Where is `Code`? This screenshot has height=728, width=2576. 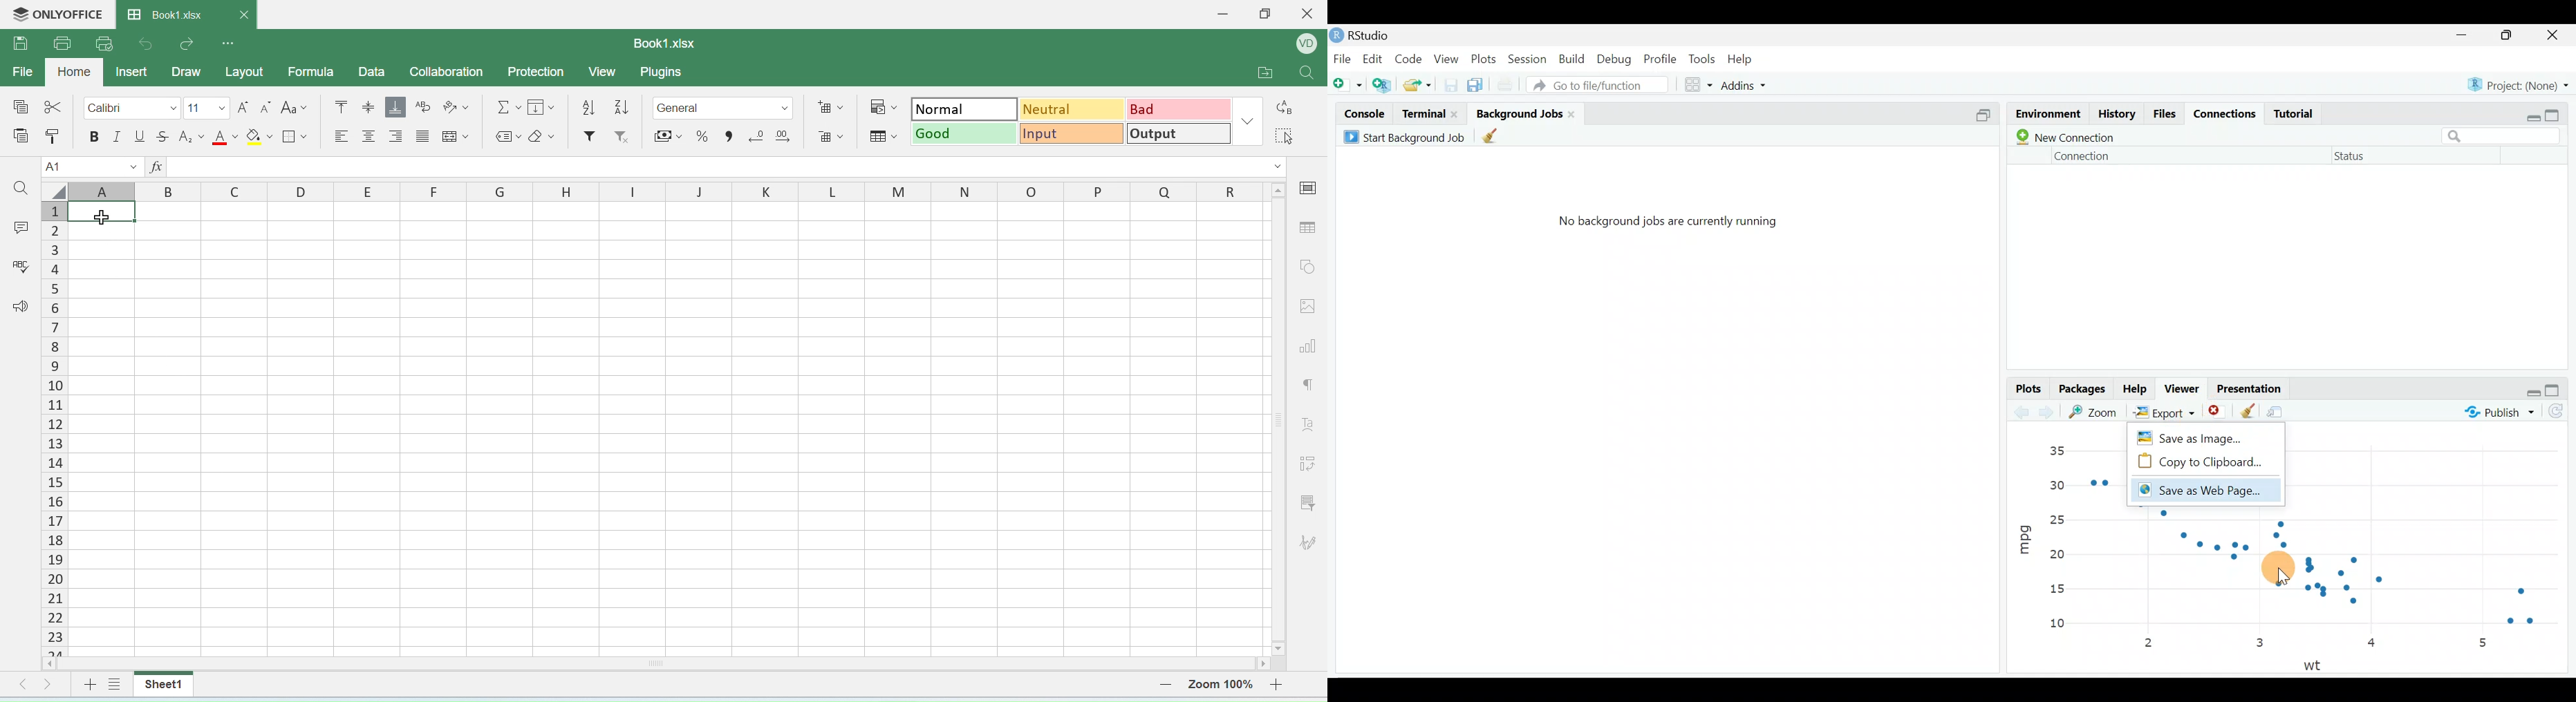
Code is located at coordinates (1411, 57).